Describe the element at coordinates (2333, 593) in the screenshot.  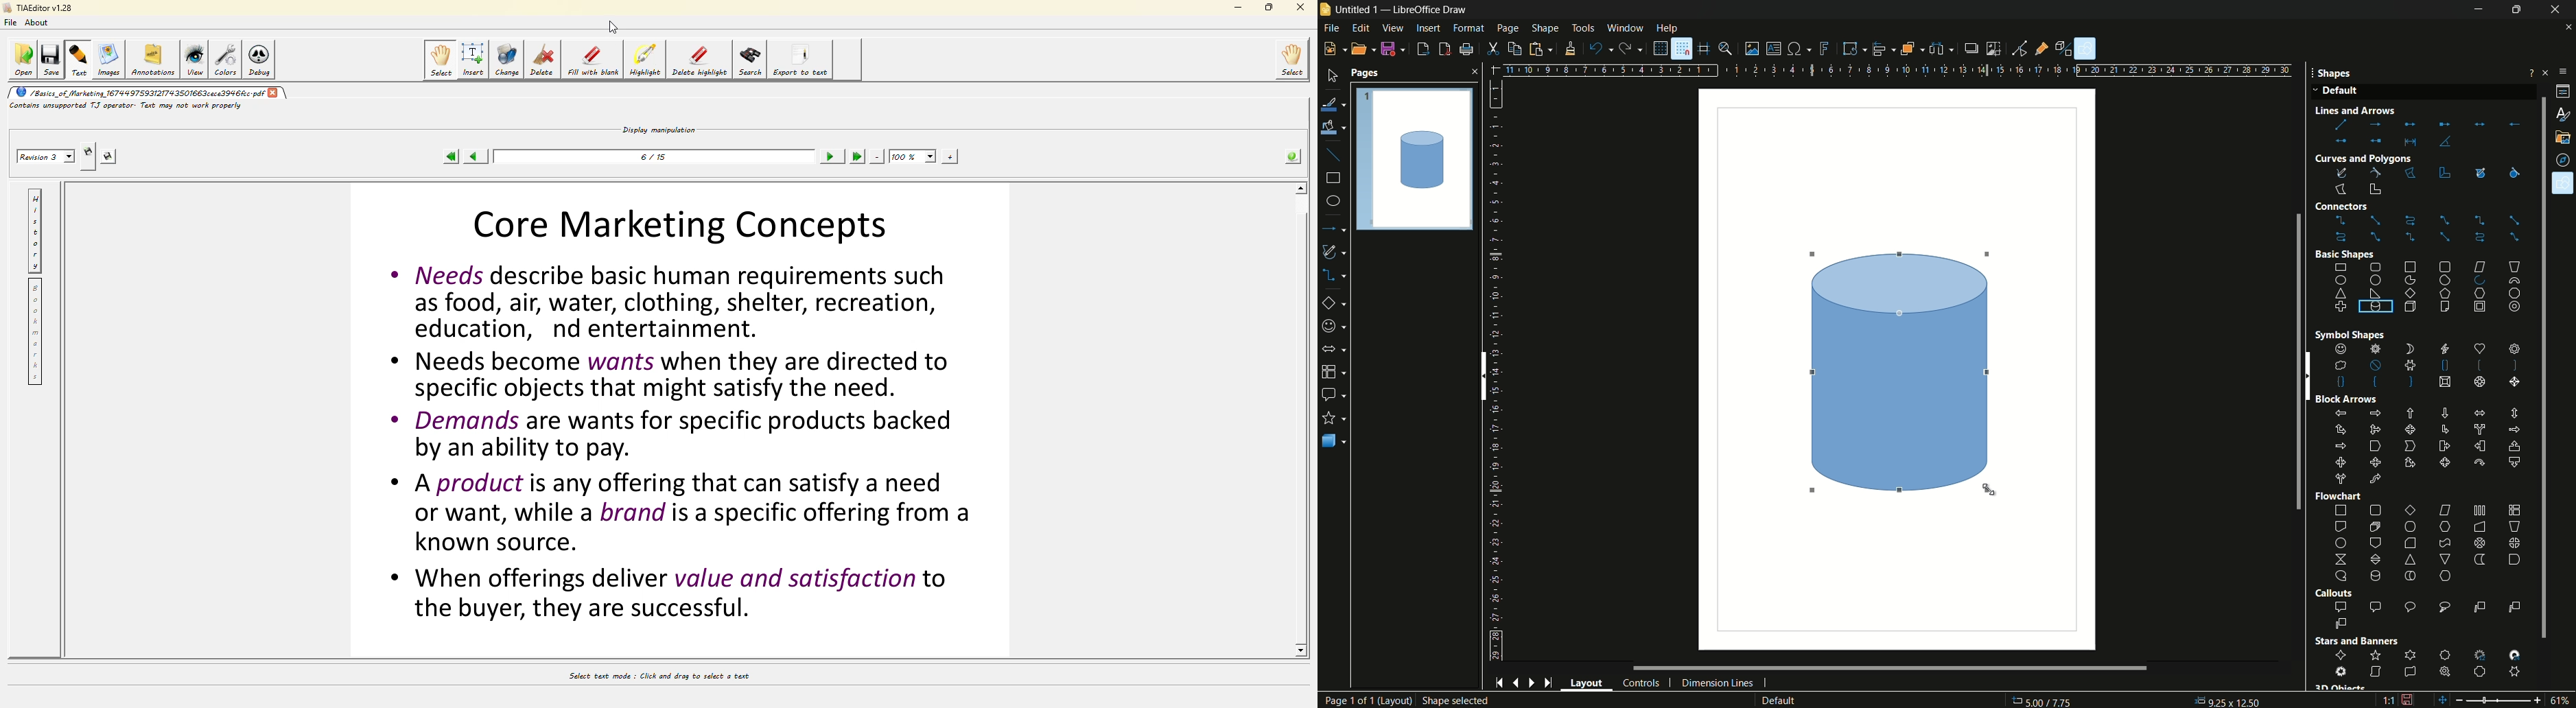
I see `Callouts` at that location.